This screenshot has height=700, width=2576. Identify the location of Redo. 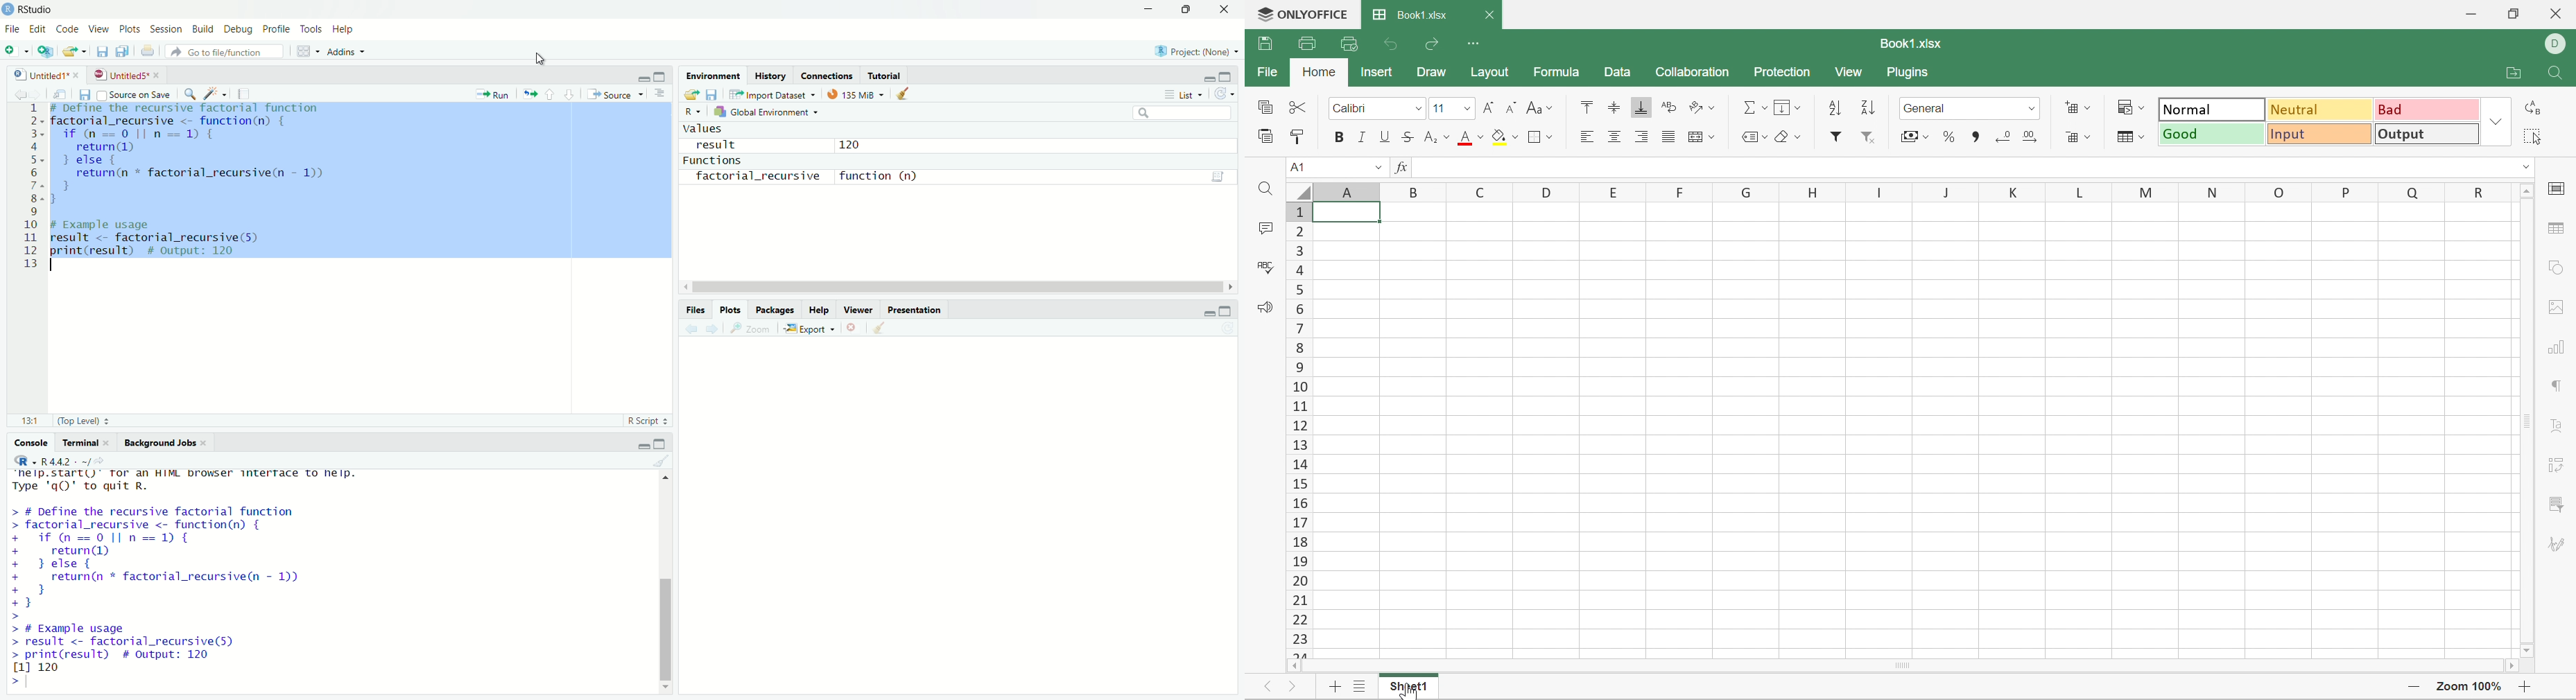
(1434, 47).